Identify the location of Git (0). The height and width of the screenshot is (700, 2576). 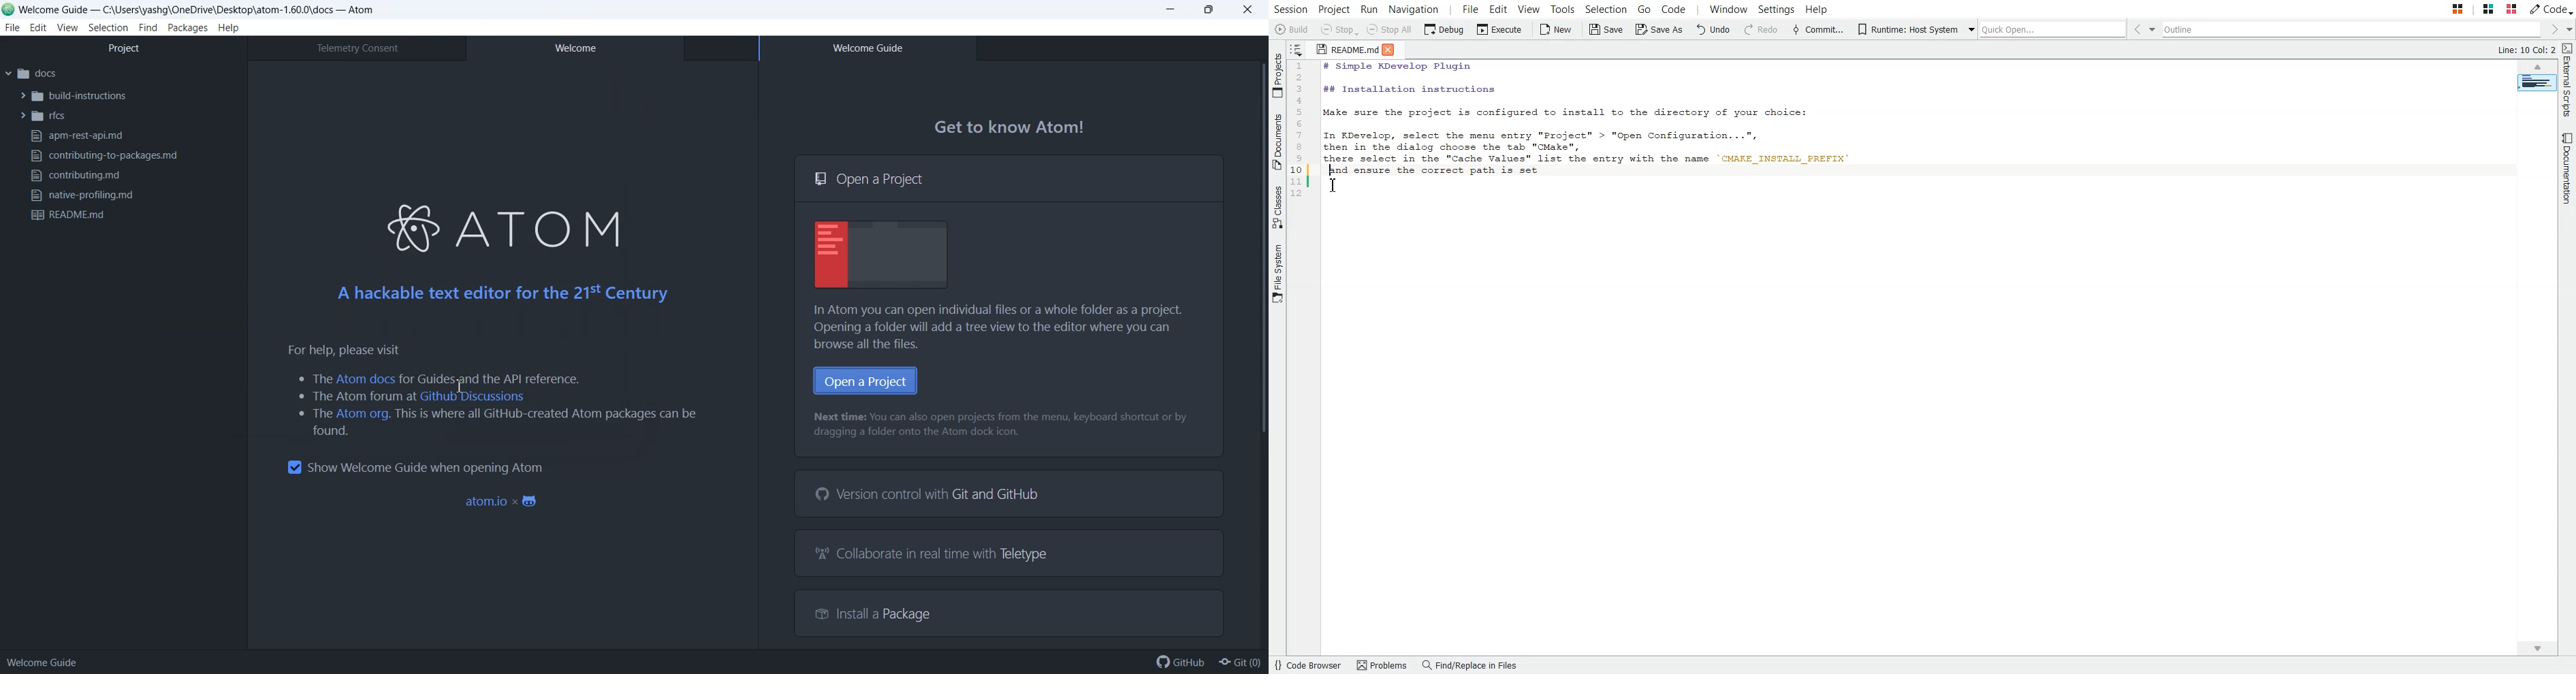
(1239, 662).